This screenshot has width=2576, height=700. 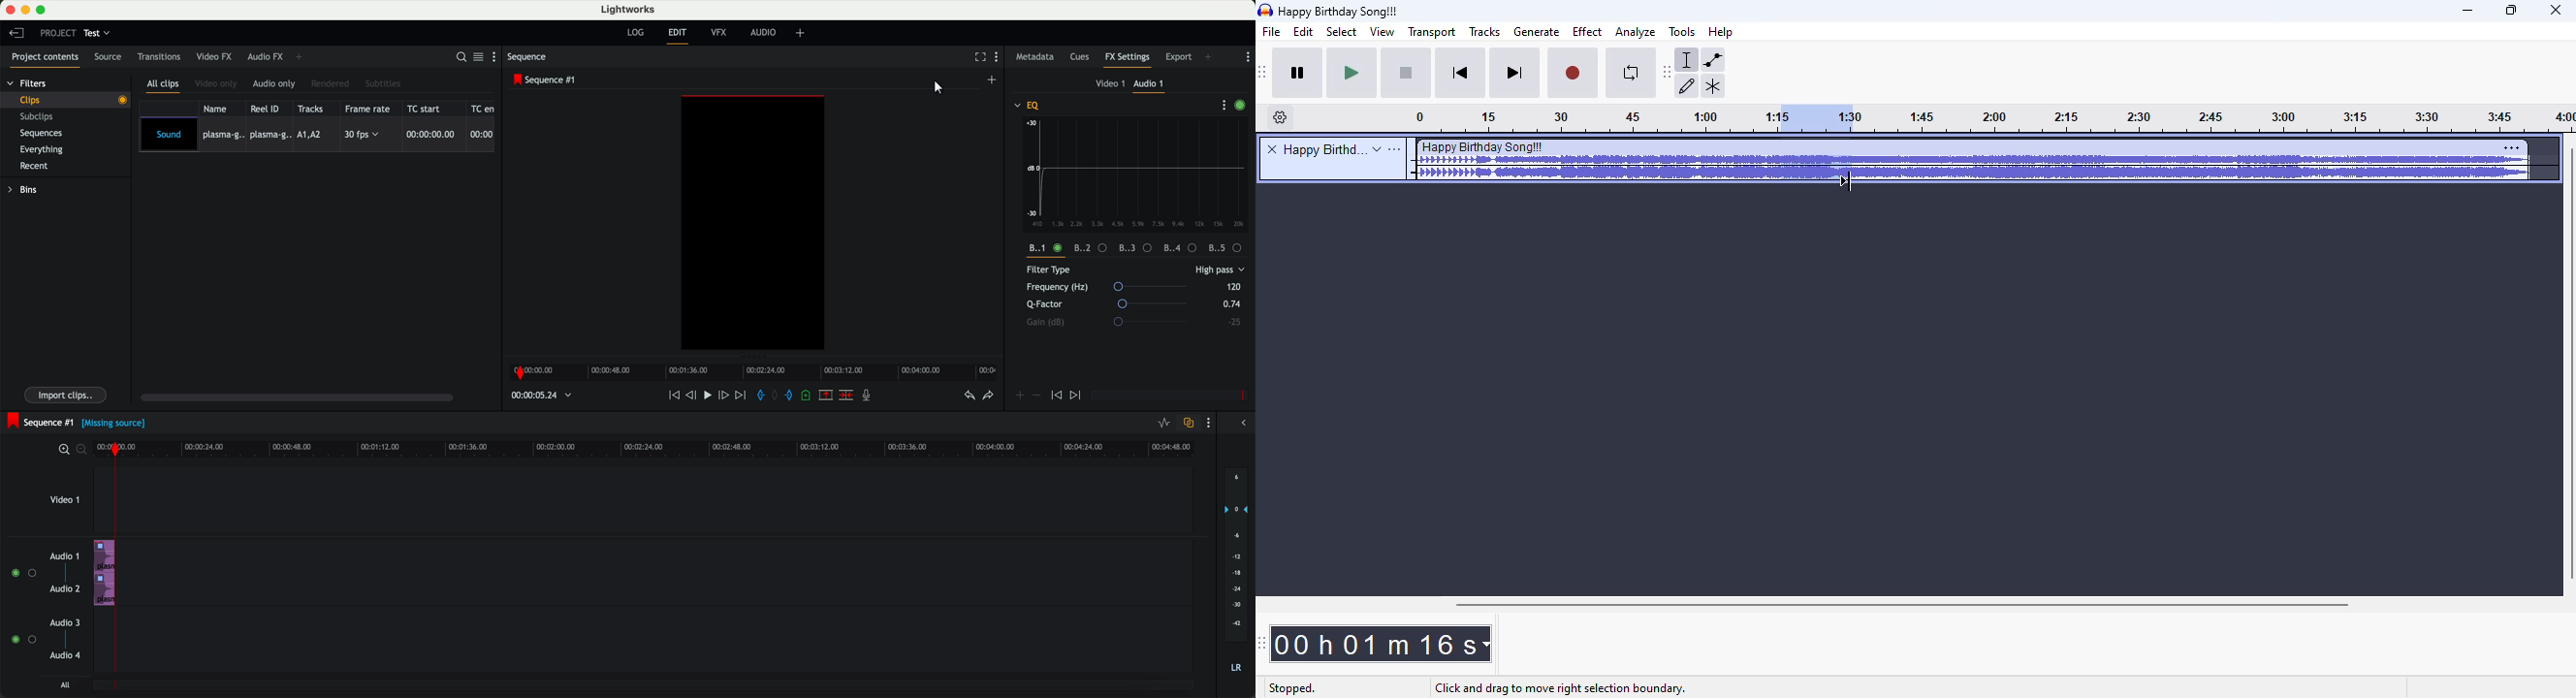 What do you see at coordinates (1537, 32) in the screenshot?
I see `generate` at bounding box center [1537, 32].